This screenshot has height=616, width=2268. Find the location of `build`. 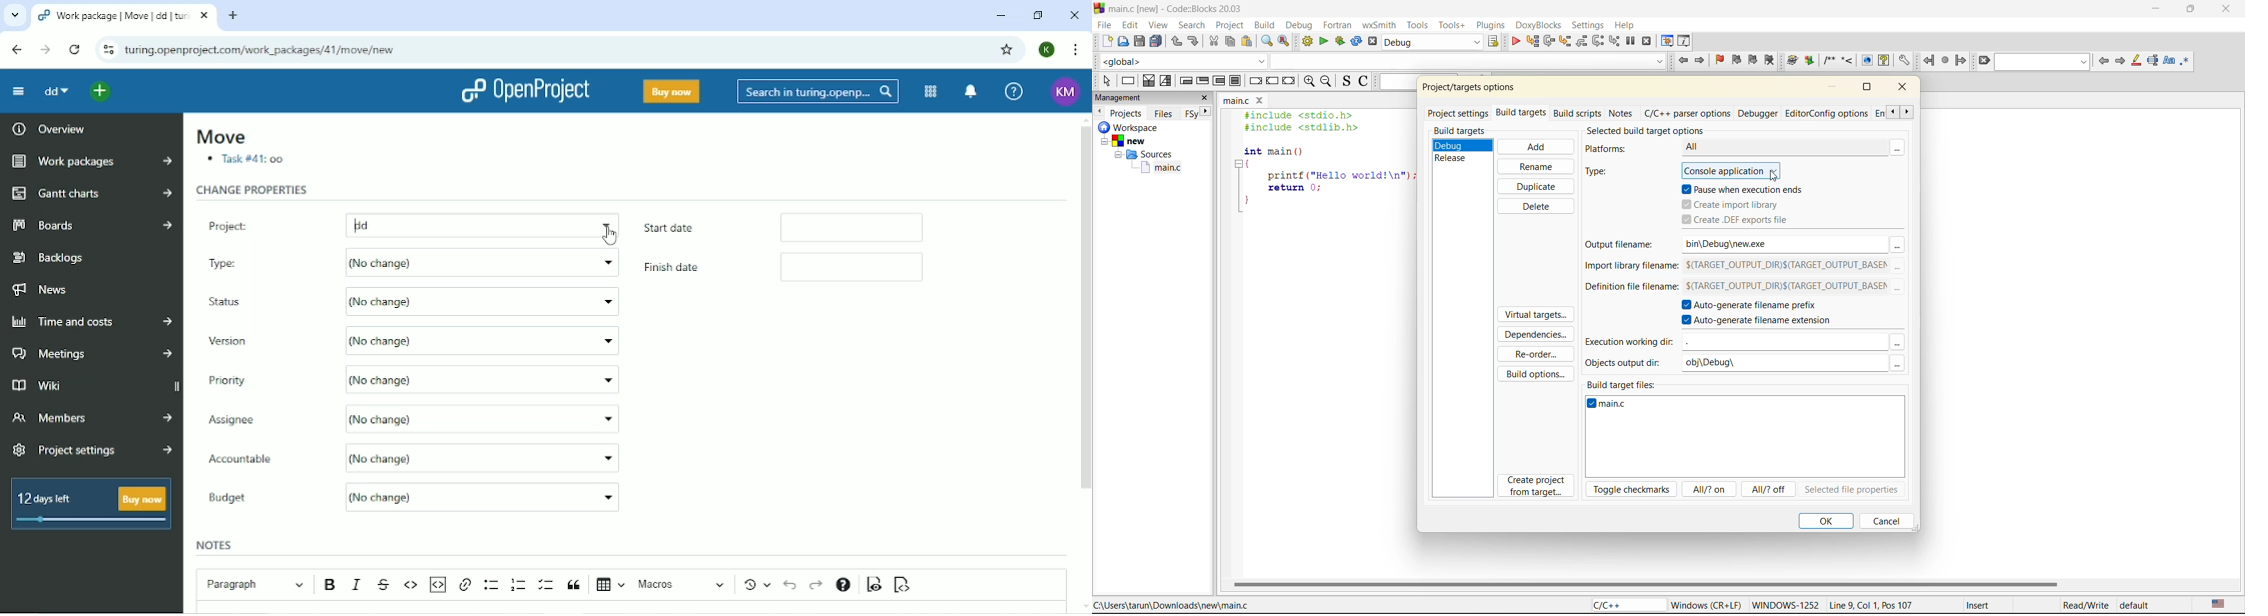

build is located at coordinates (1307, 41).